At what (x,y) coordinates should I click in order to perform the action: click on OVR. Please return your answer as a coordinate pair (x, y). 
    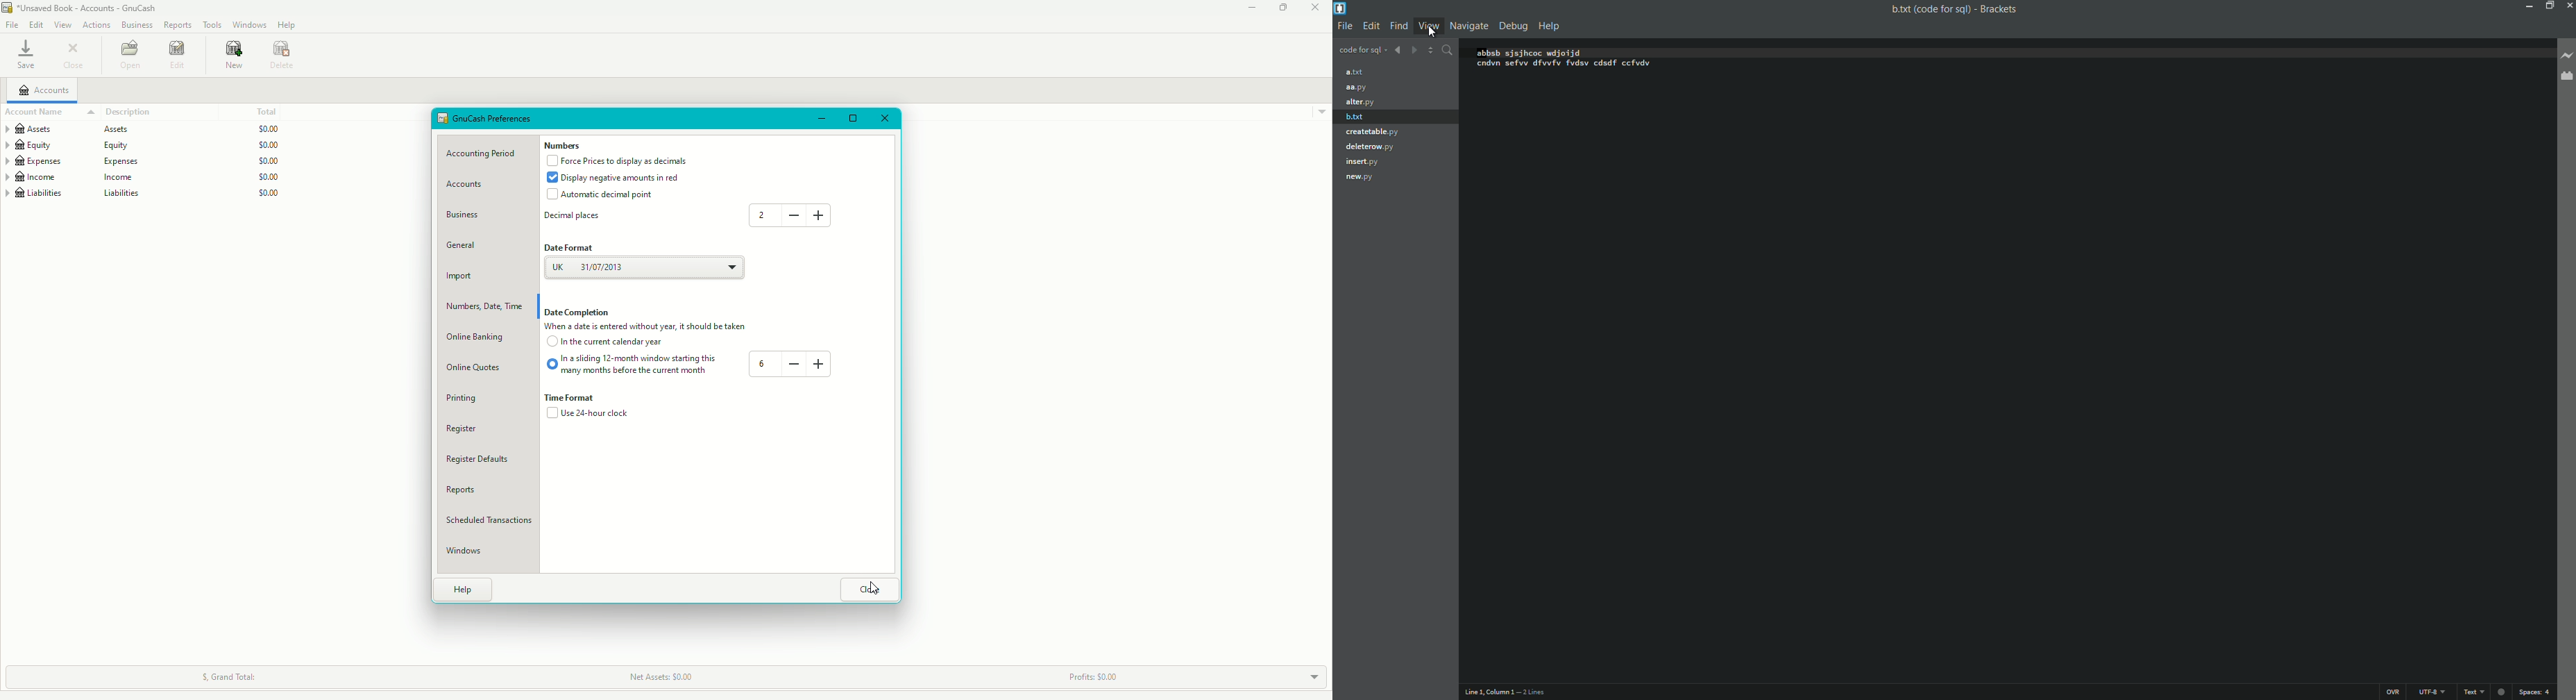
    Looking at the image, I should click on (2393, 691).